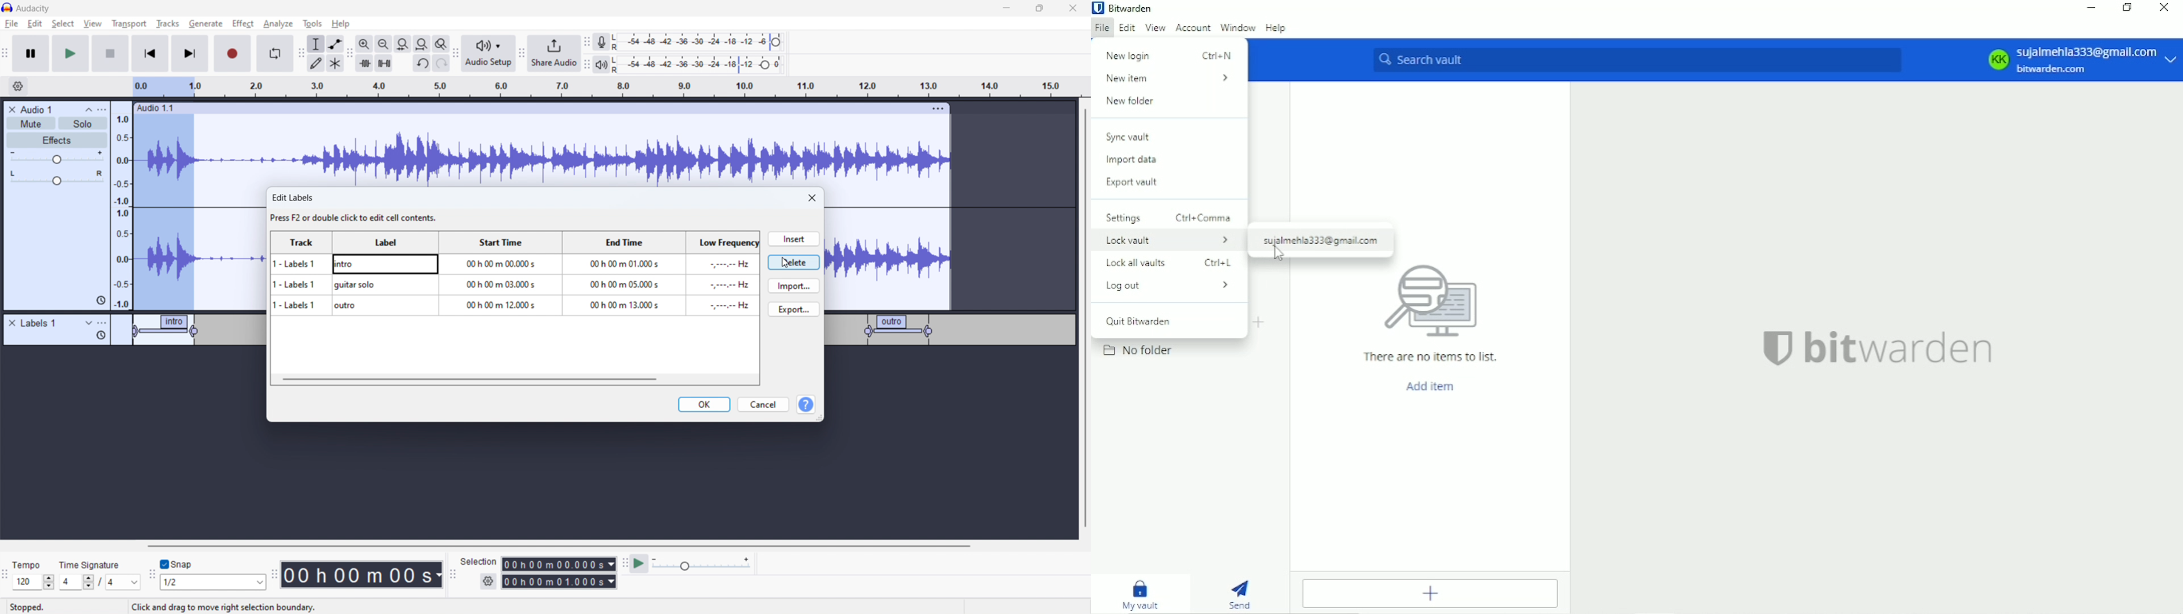 This screenshot has height=616, width=2184. I want to click on gain, so click(57, 157).